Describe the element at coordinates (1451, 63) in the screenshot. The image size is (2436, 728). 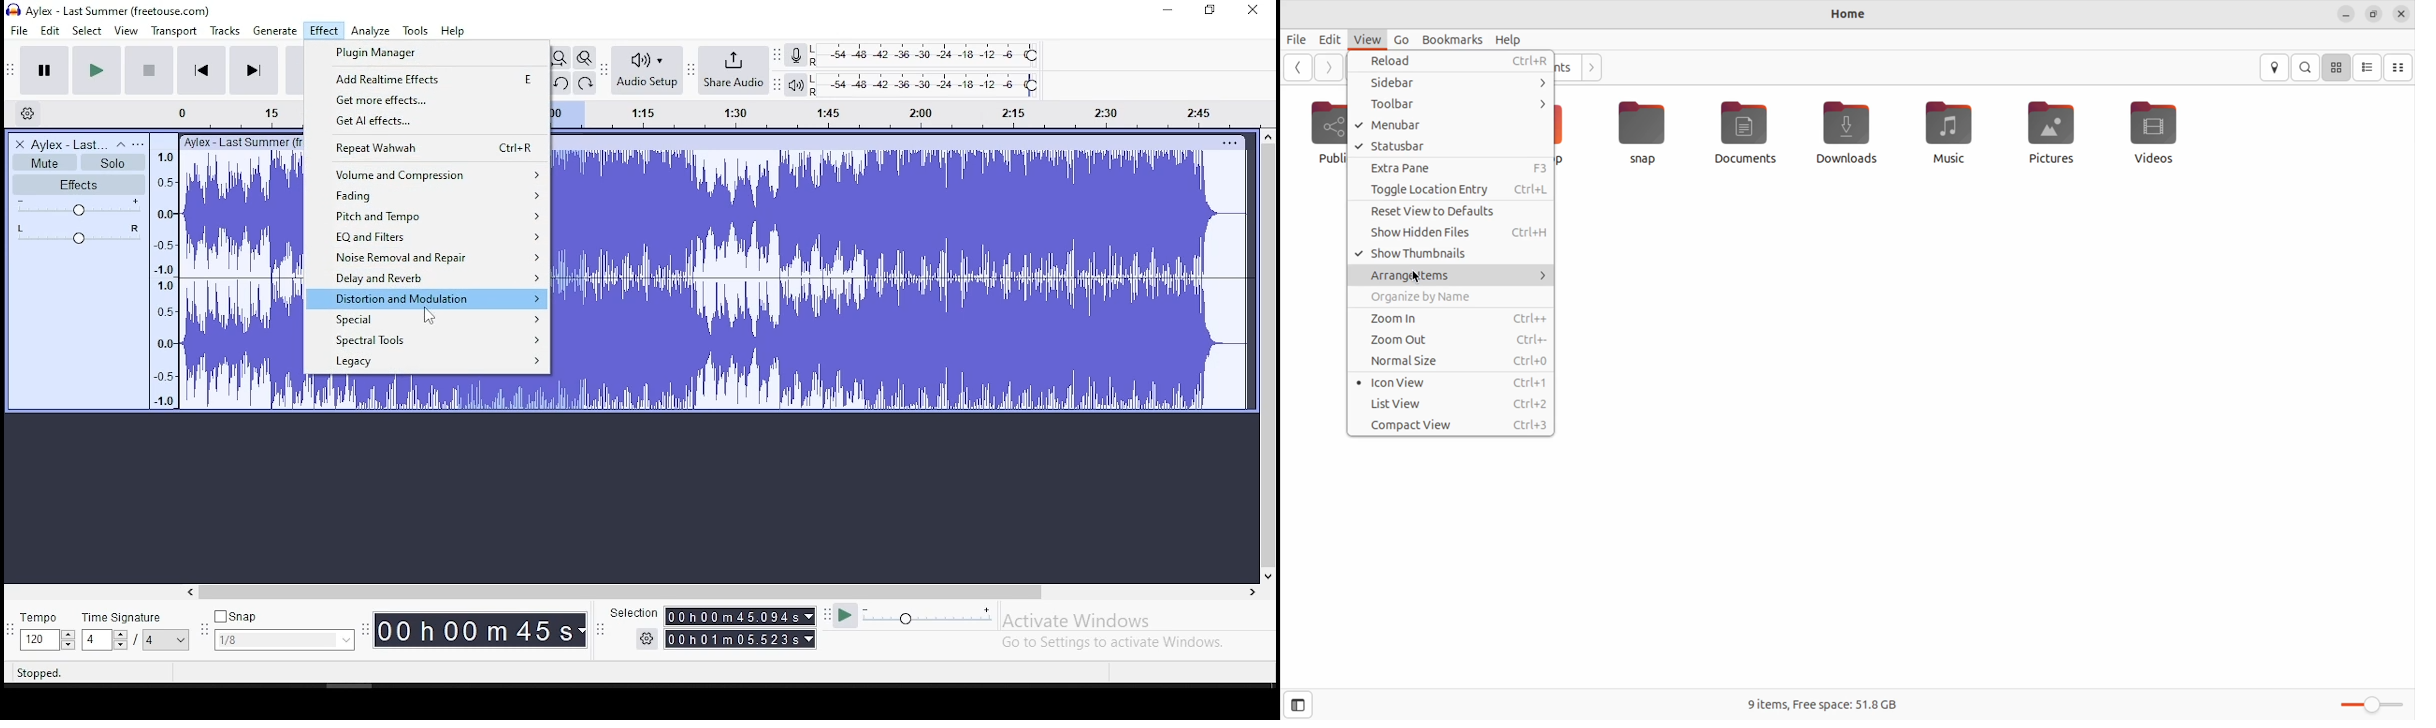
I see `reload` at that location.